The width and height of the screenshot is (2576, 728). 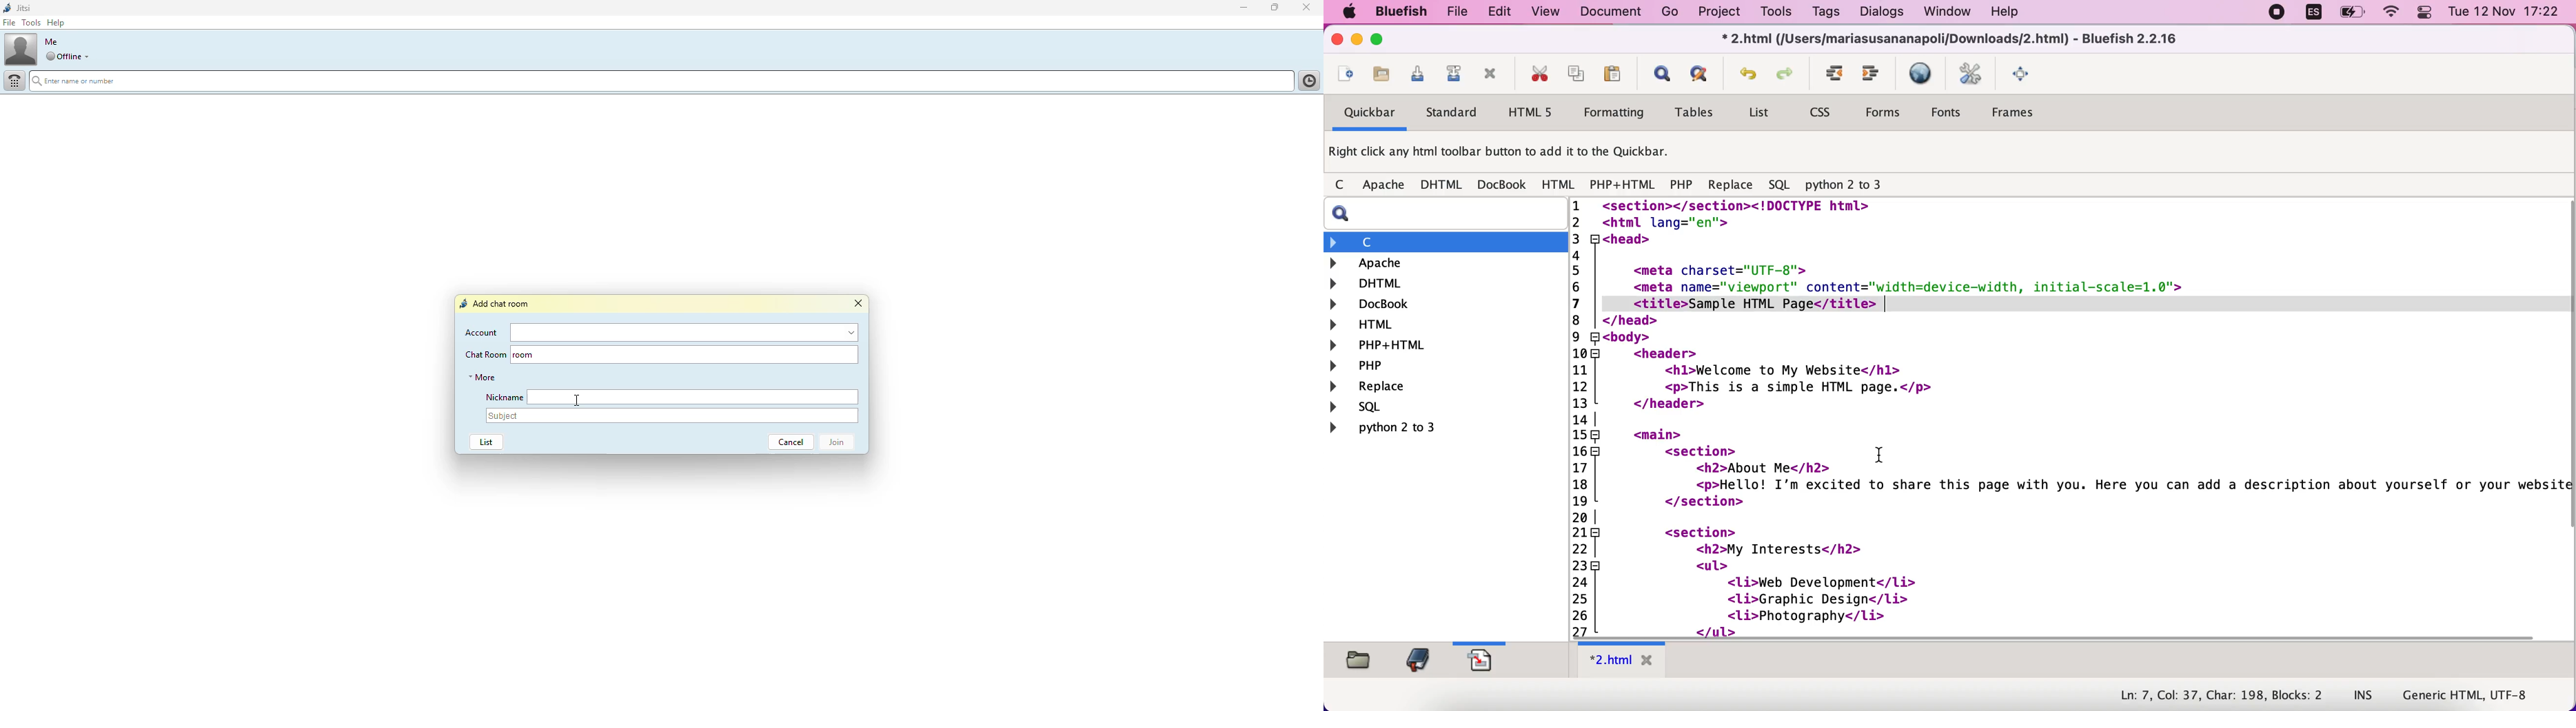 I want to click on html, so click(x=1559, y=185).